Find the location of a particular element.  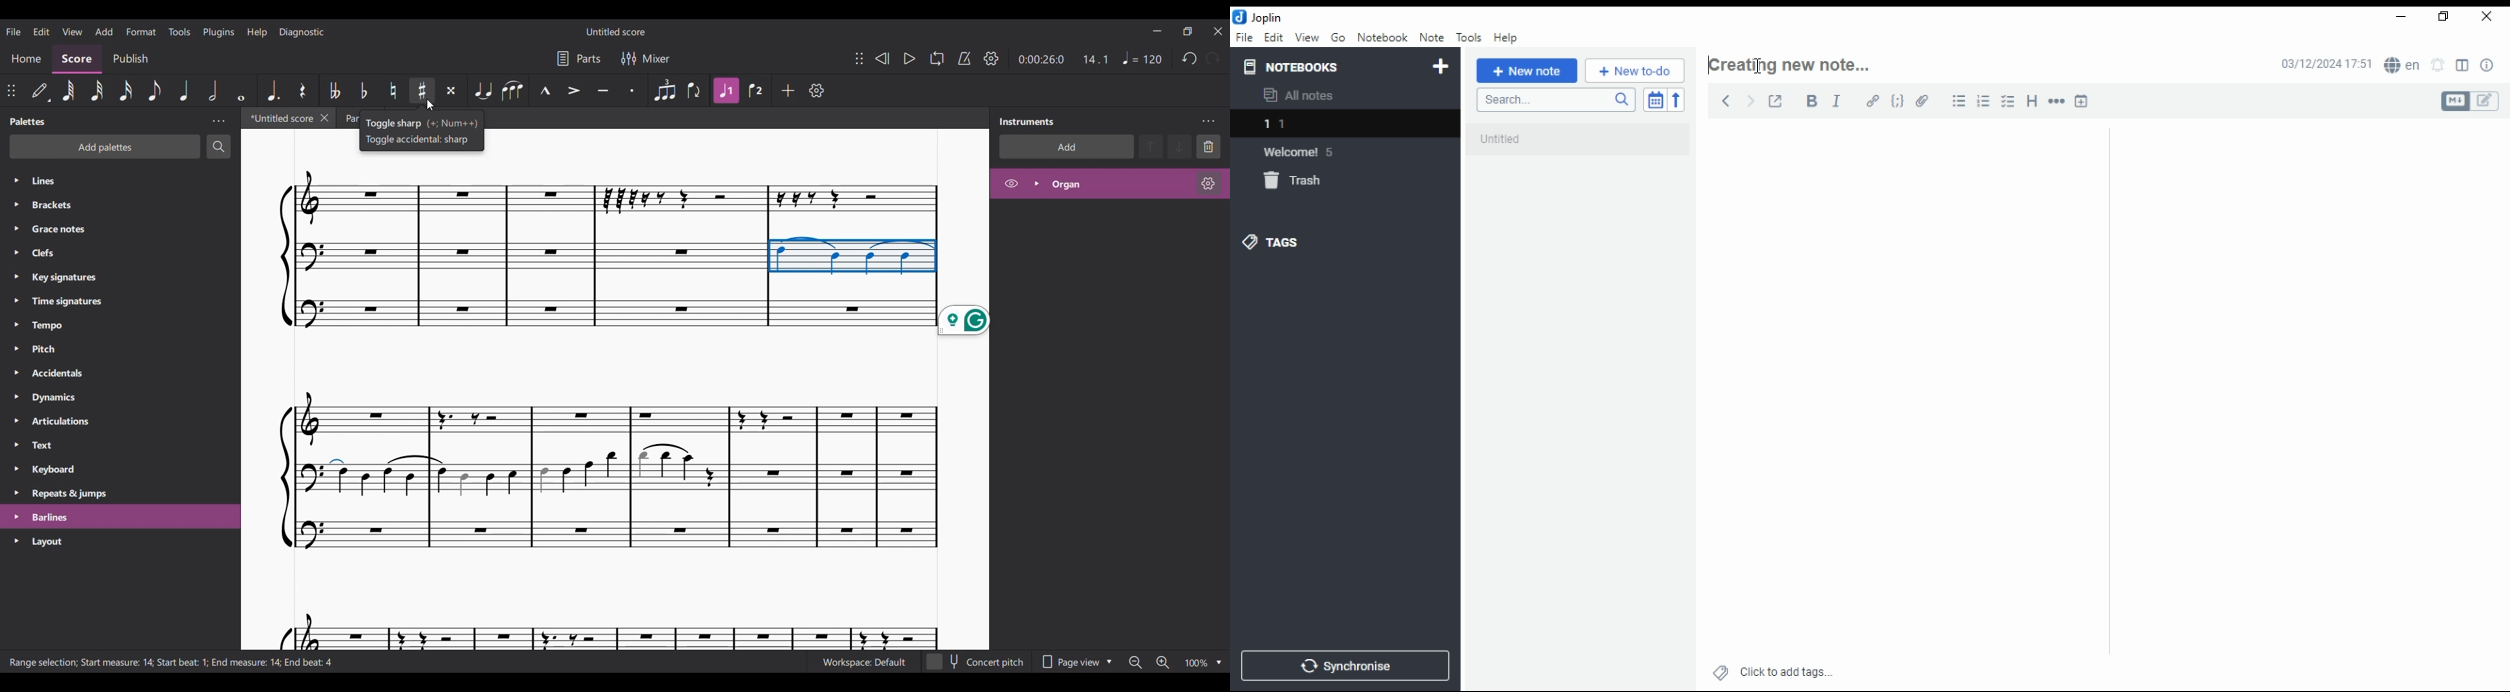

untitled is located at coordinates (1583, 146).